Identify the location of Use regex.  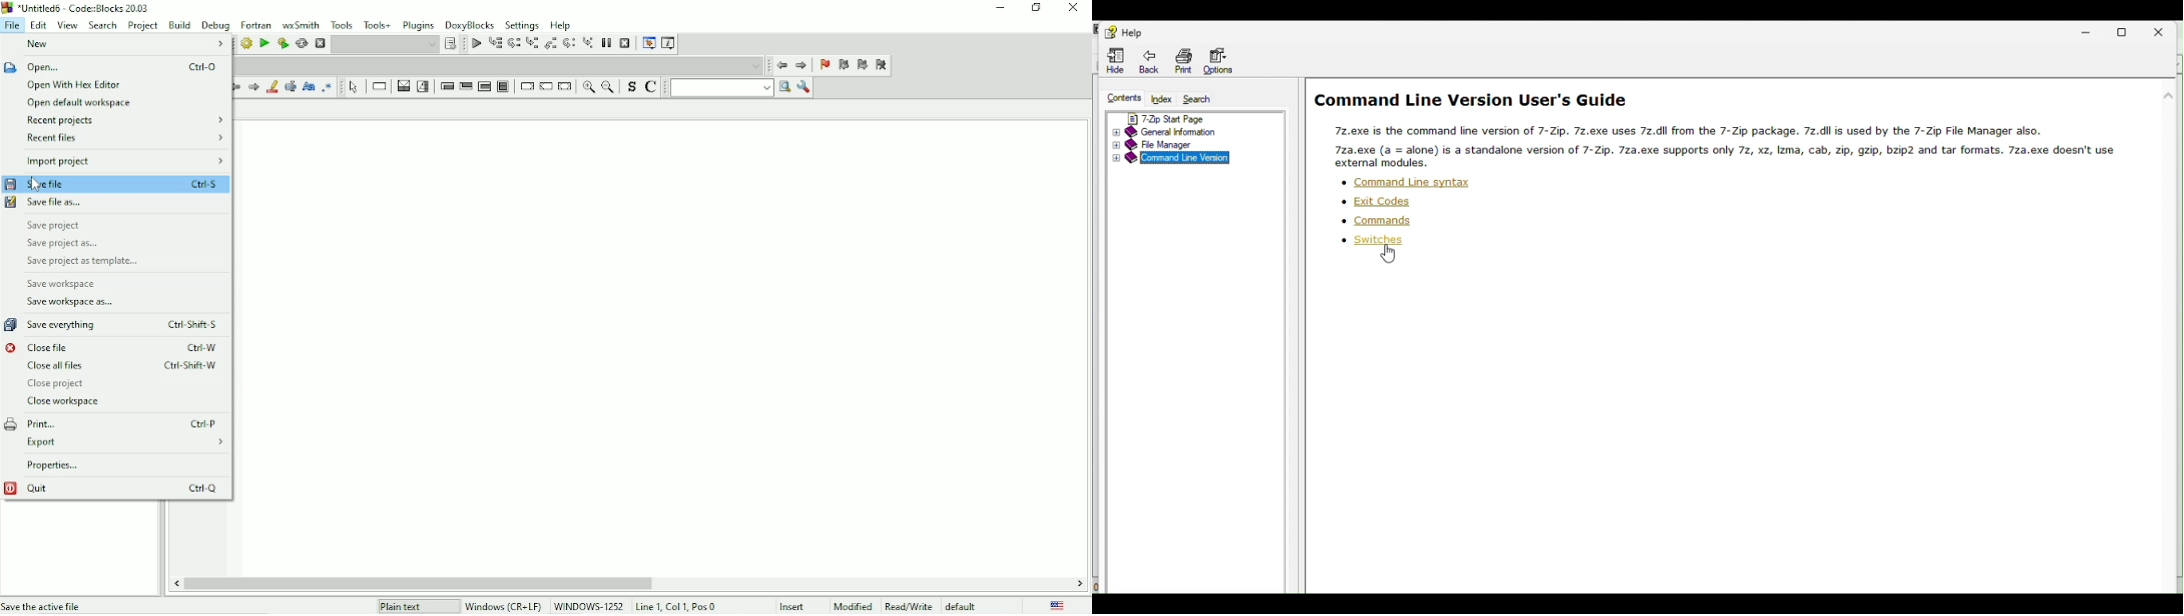
(329, 87).